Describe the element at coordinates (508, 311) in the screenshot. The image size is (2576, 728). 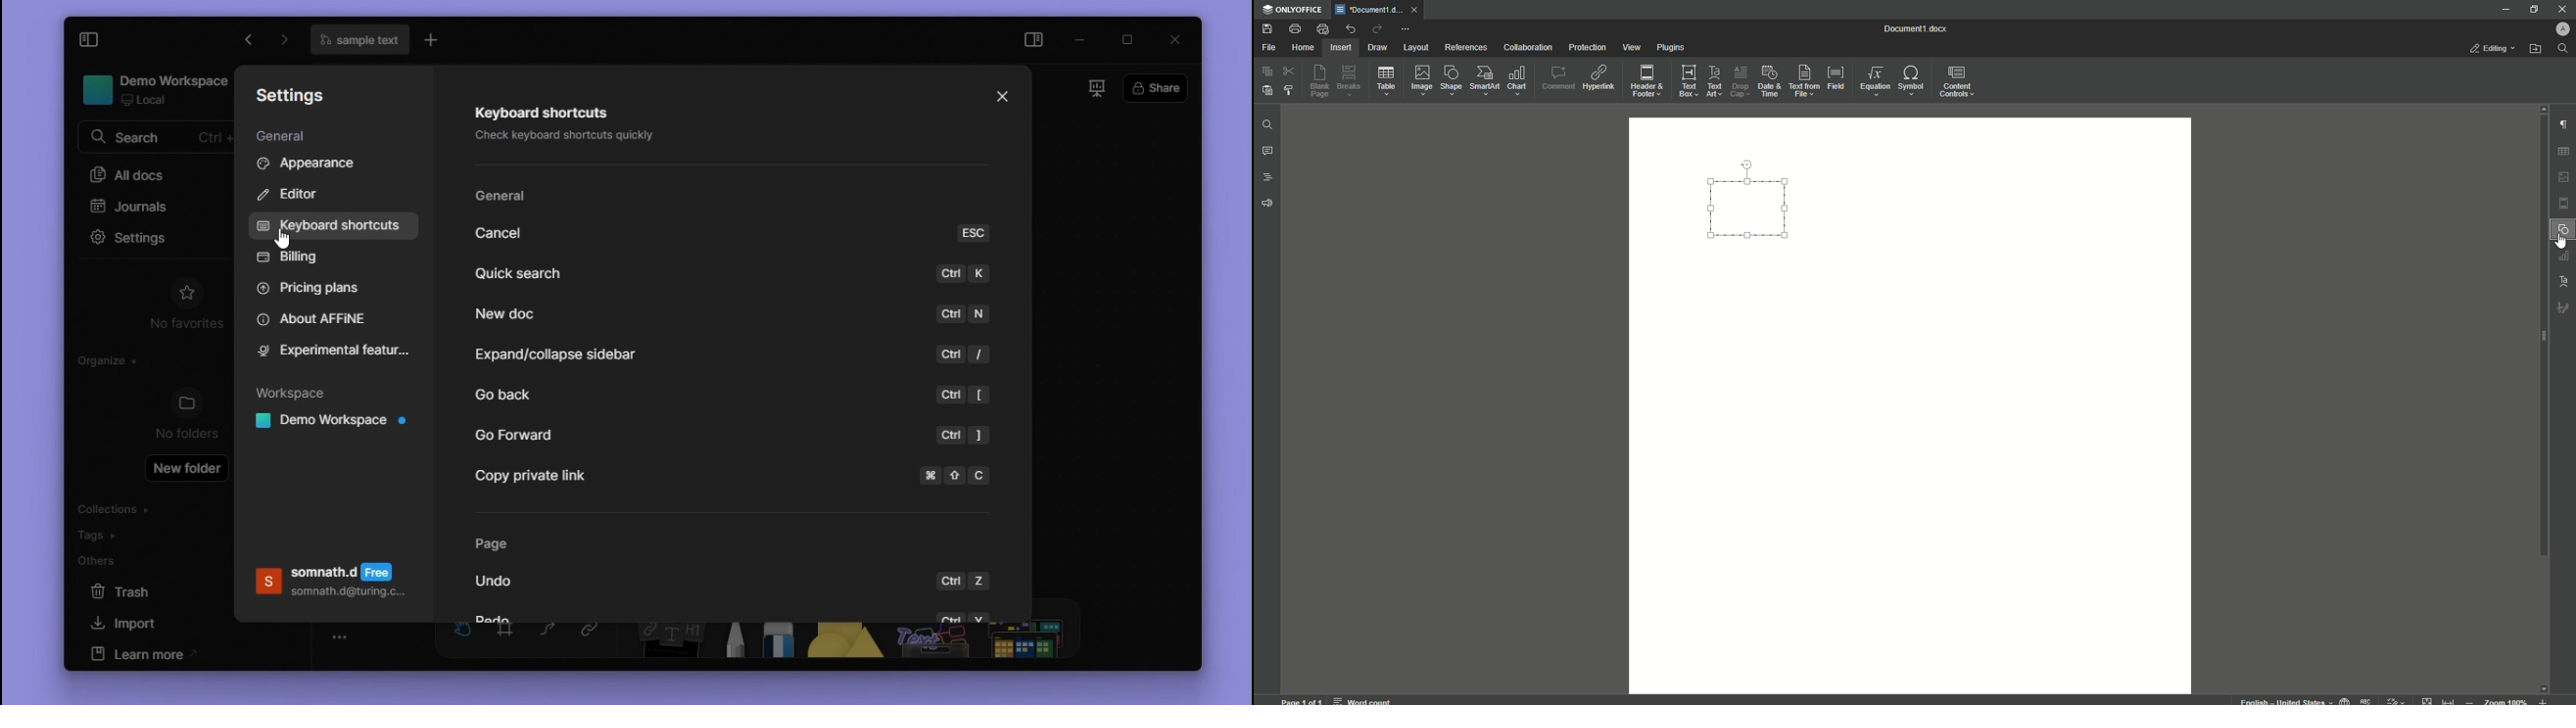
I see `New Doc` at that location.